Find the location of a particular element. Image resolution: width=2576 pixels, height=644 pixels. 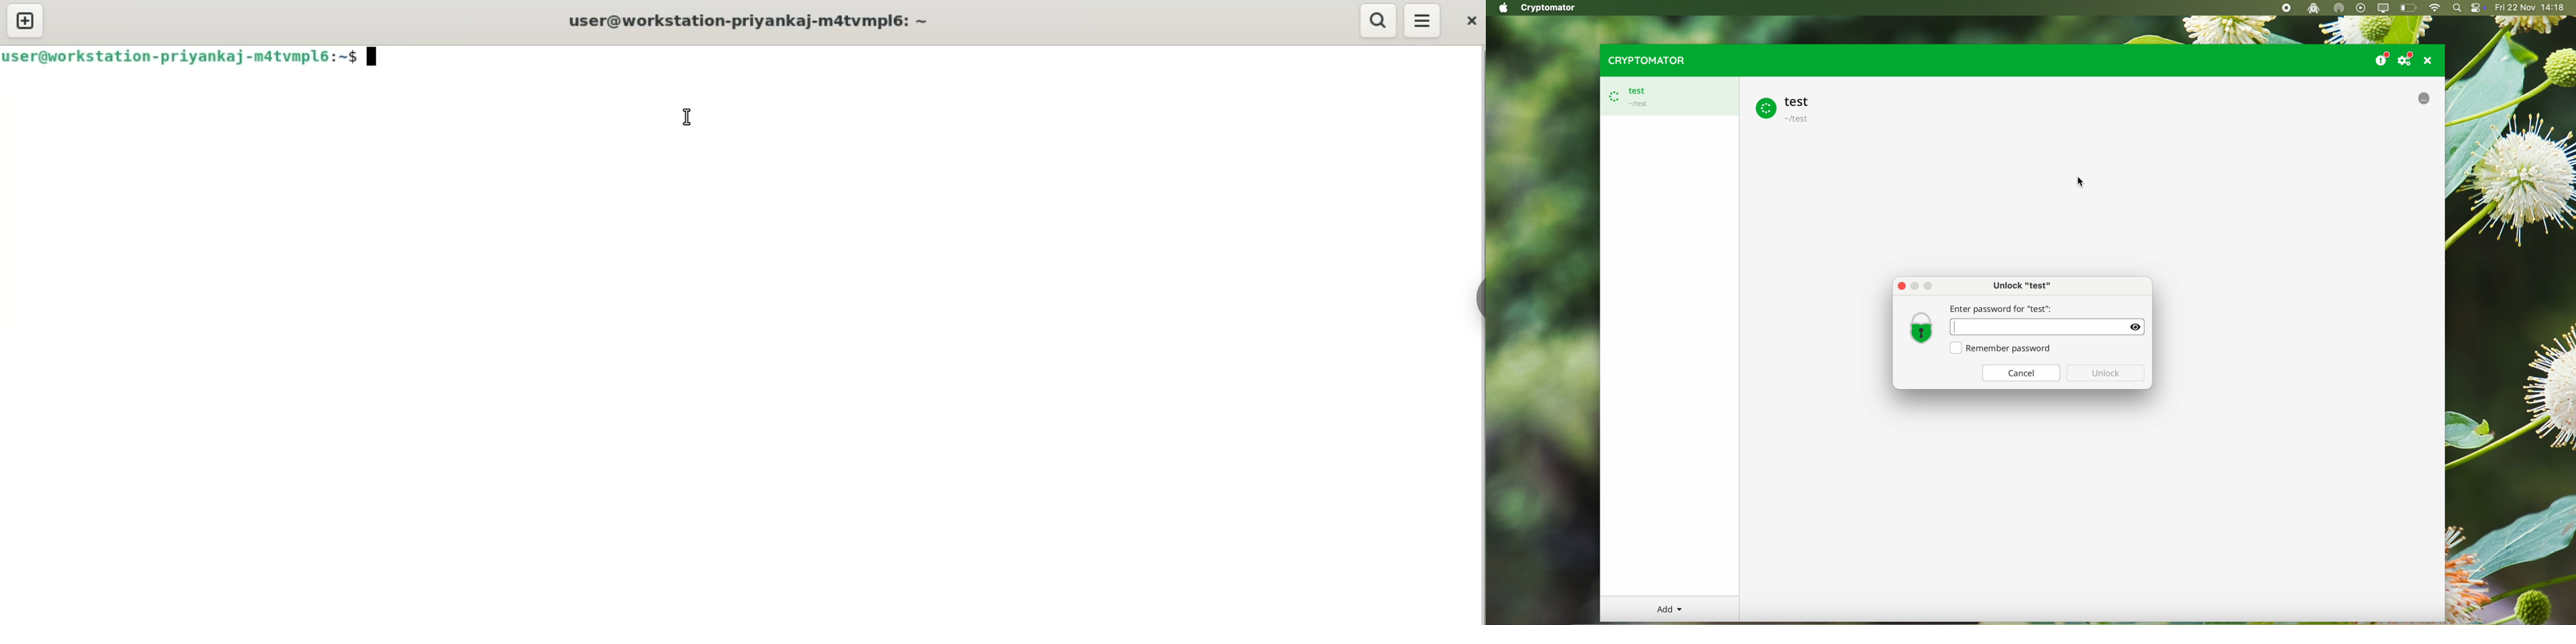

cryptomator is located at coordinates (1645, 60).